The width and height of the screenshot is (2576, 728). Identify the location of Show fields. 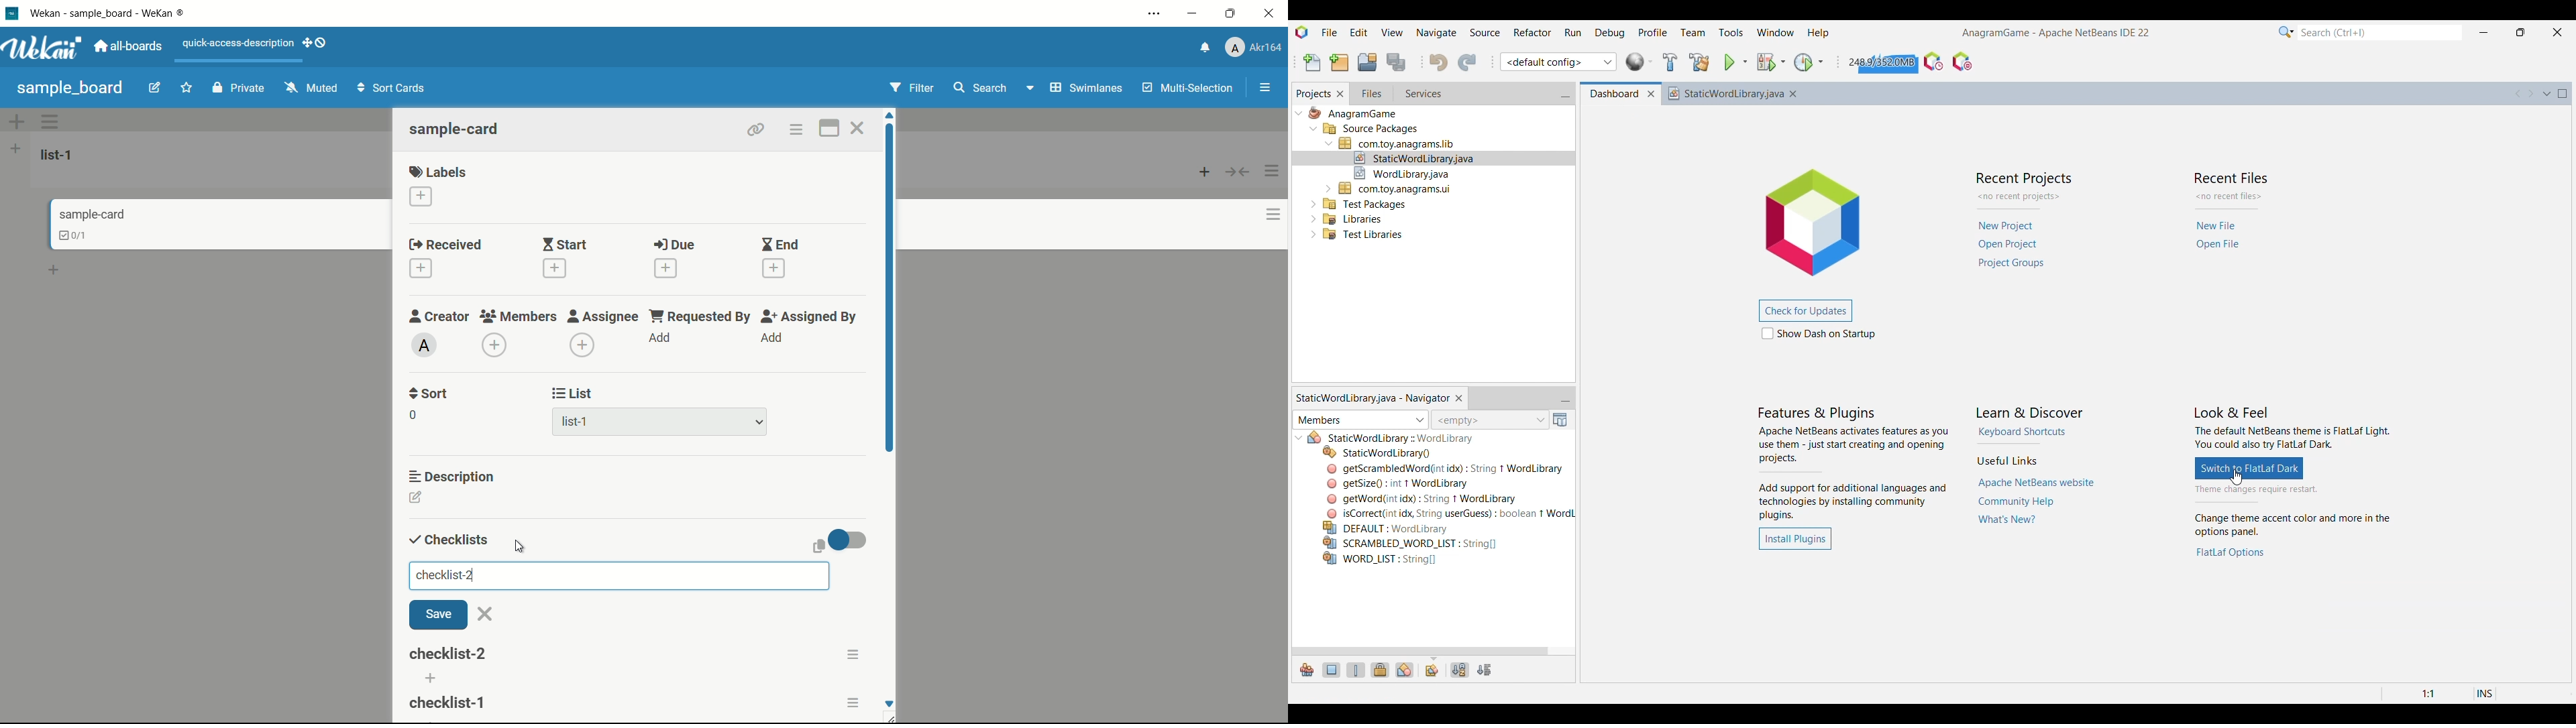
(1332, 670).